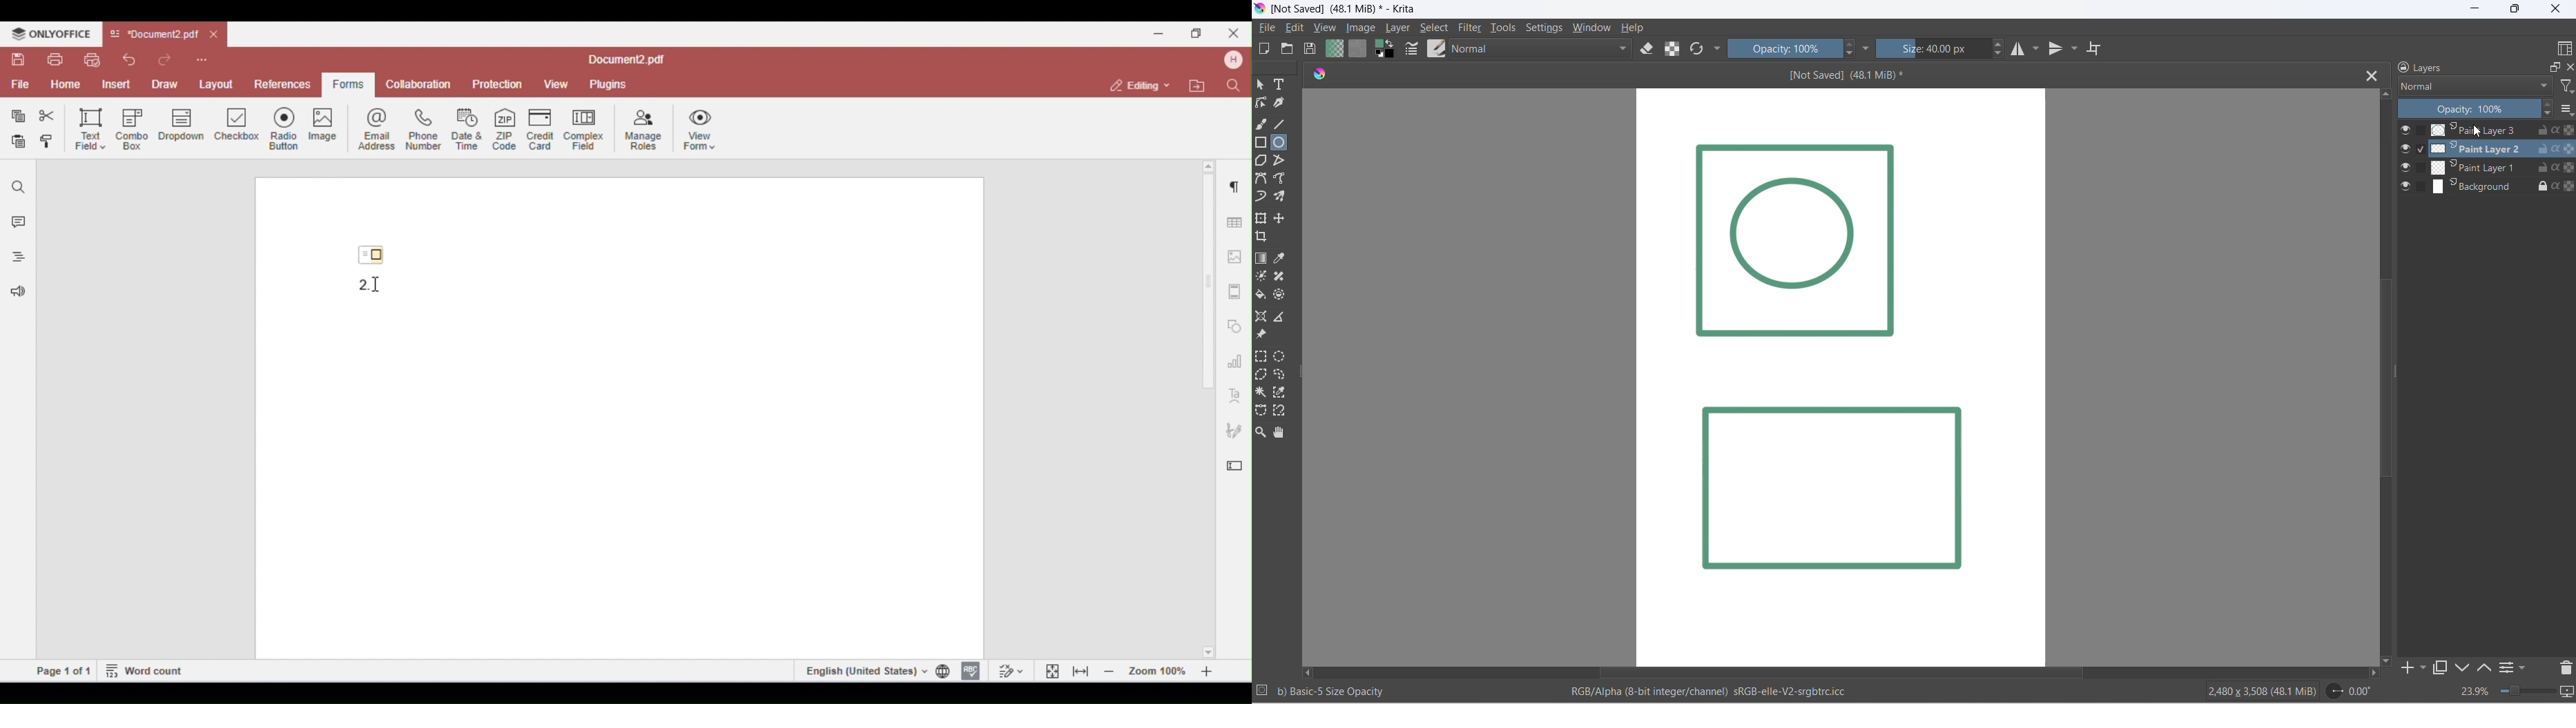 This screenshot has height=728, width=2576. What do you see at coordinates (2563, 130) in the screenshot?
I see `preserve alpha` at bounding box center [2563, 130].